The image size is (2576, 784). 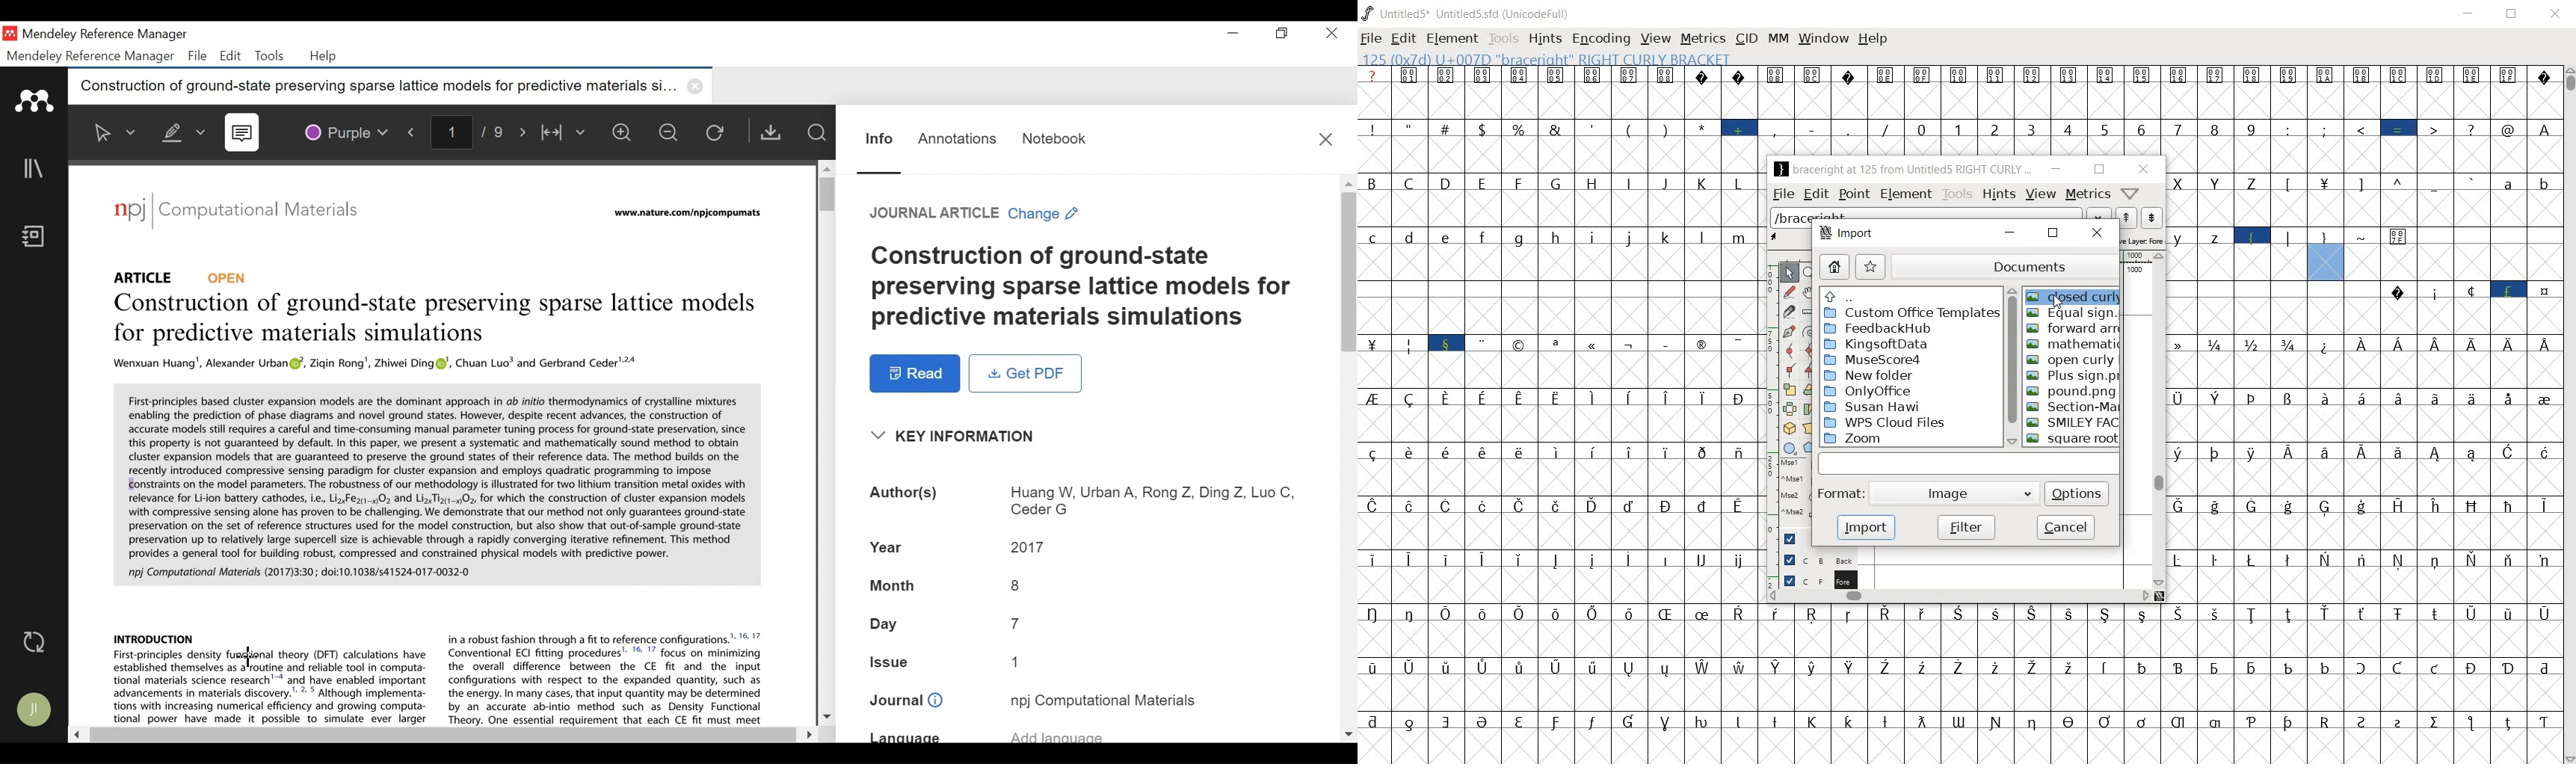 What do you see at coordinates (915, 374) in the screenshot?
I see `Read` at bounding box center [915, 374].